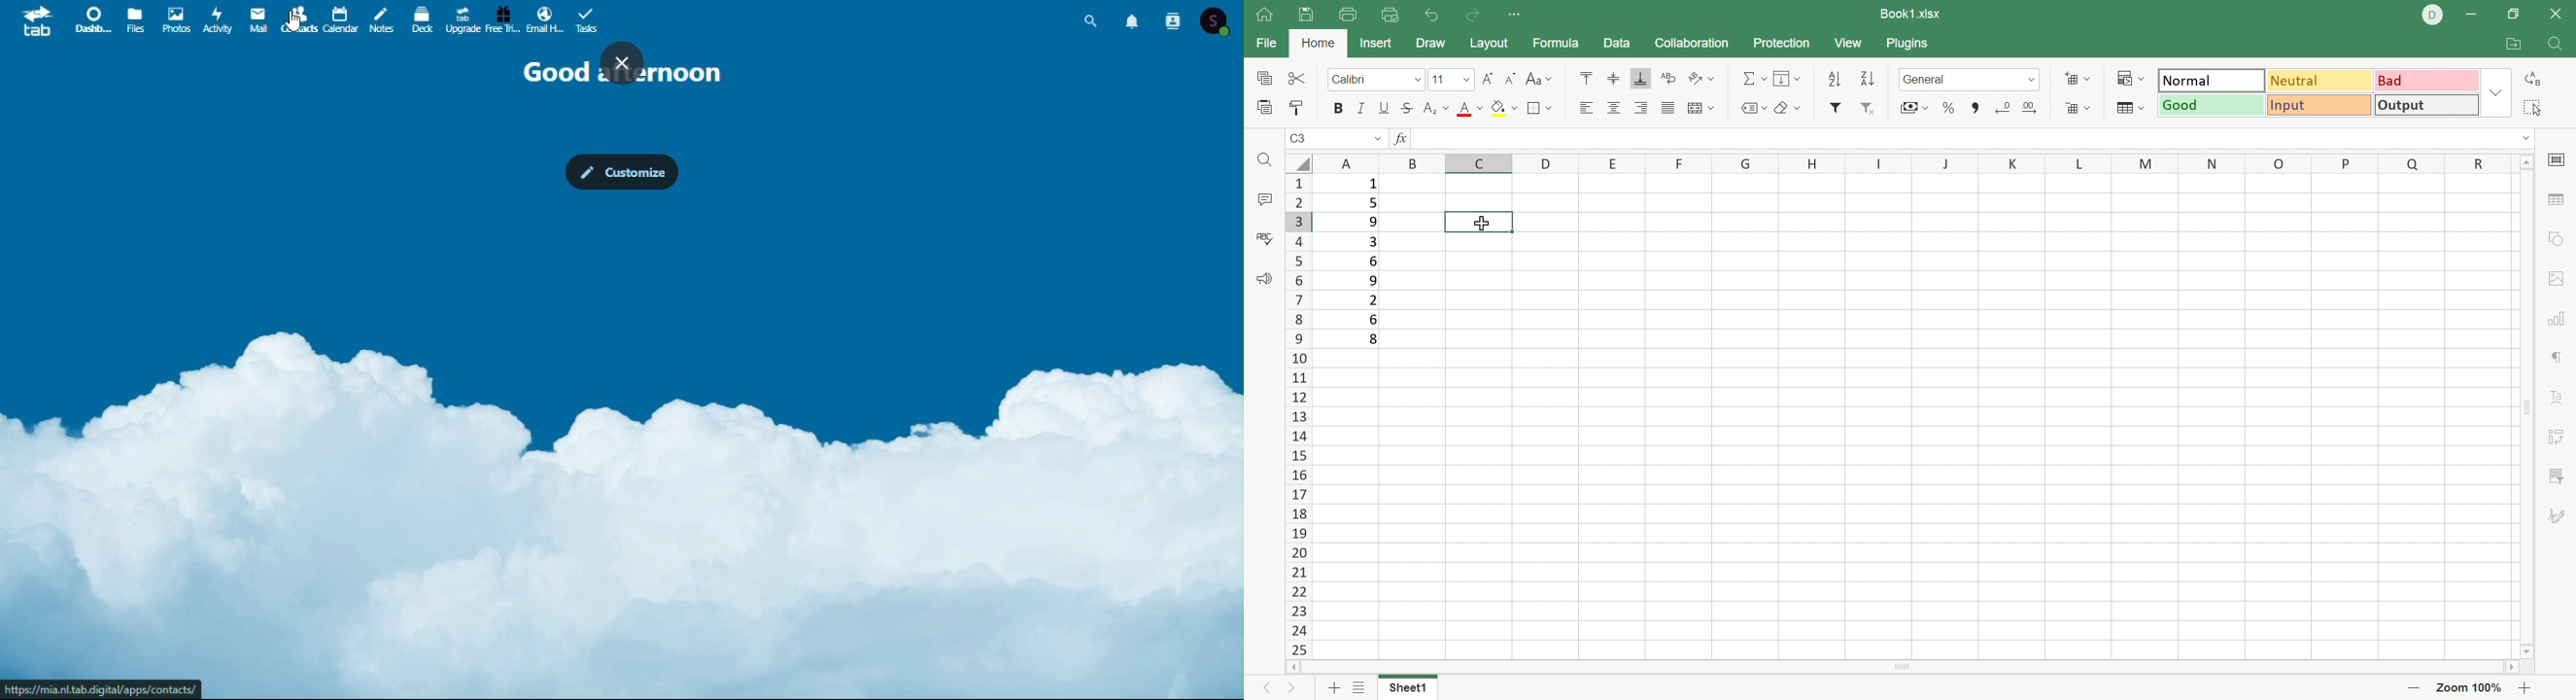 Image resolution: width=2576 pixels, height=700 pixels. I want to click on Slide settings, so click(2559, 159).